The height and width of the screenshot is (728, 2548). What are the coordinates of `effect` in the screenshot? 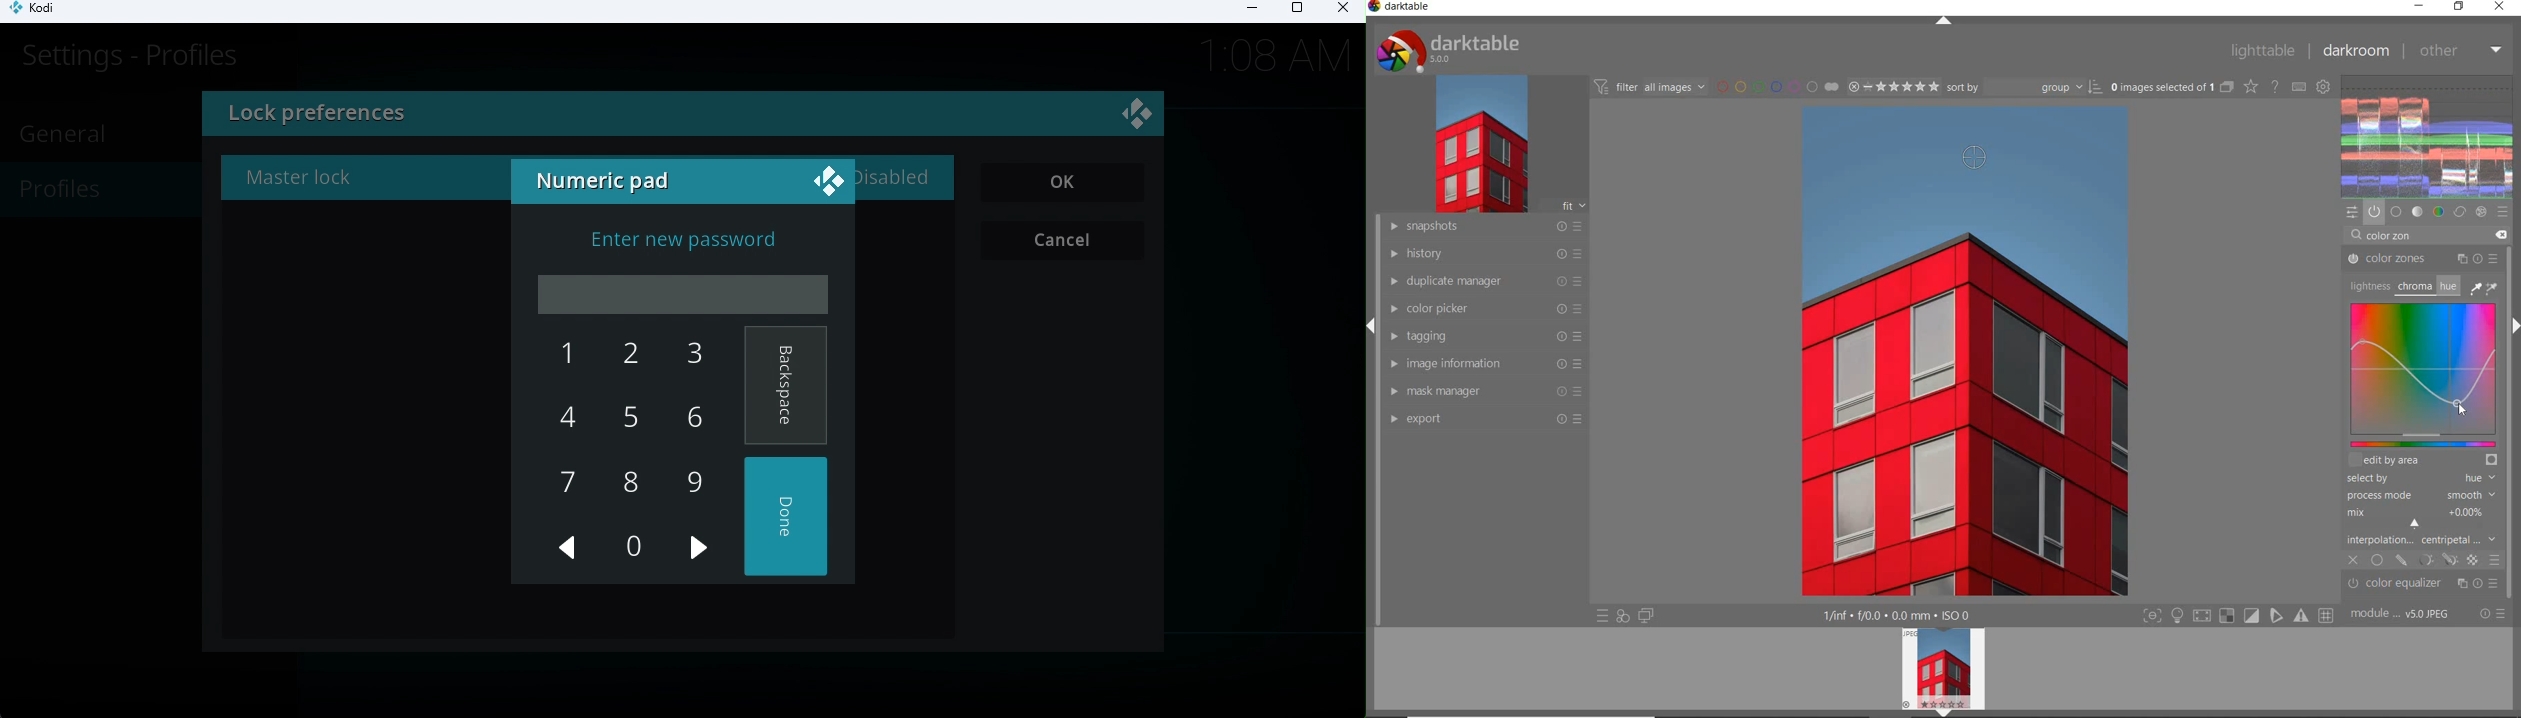 It's located at (2483, 212).